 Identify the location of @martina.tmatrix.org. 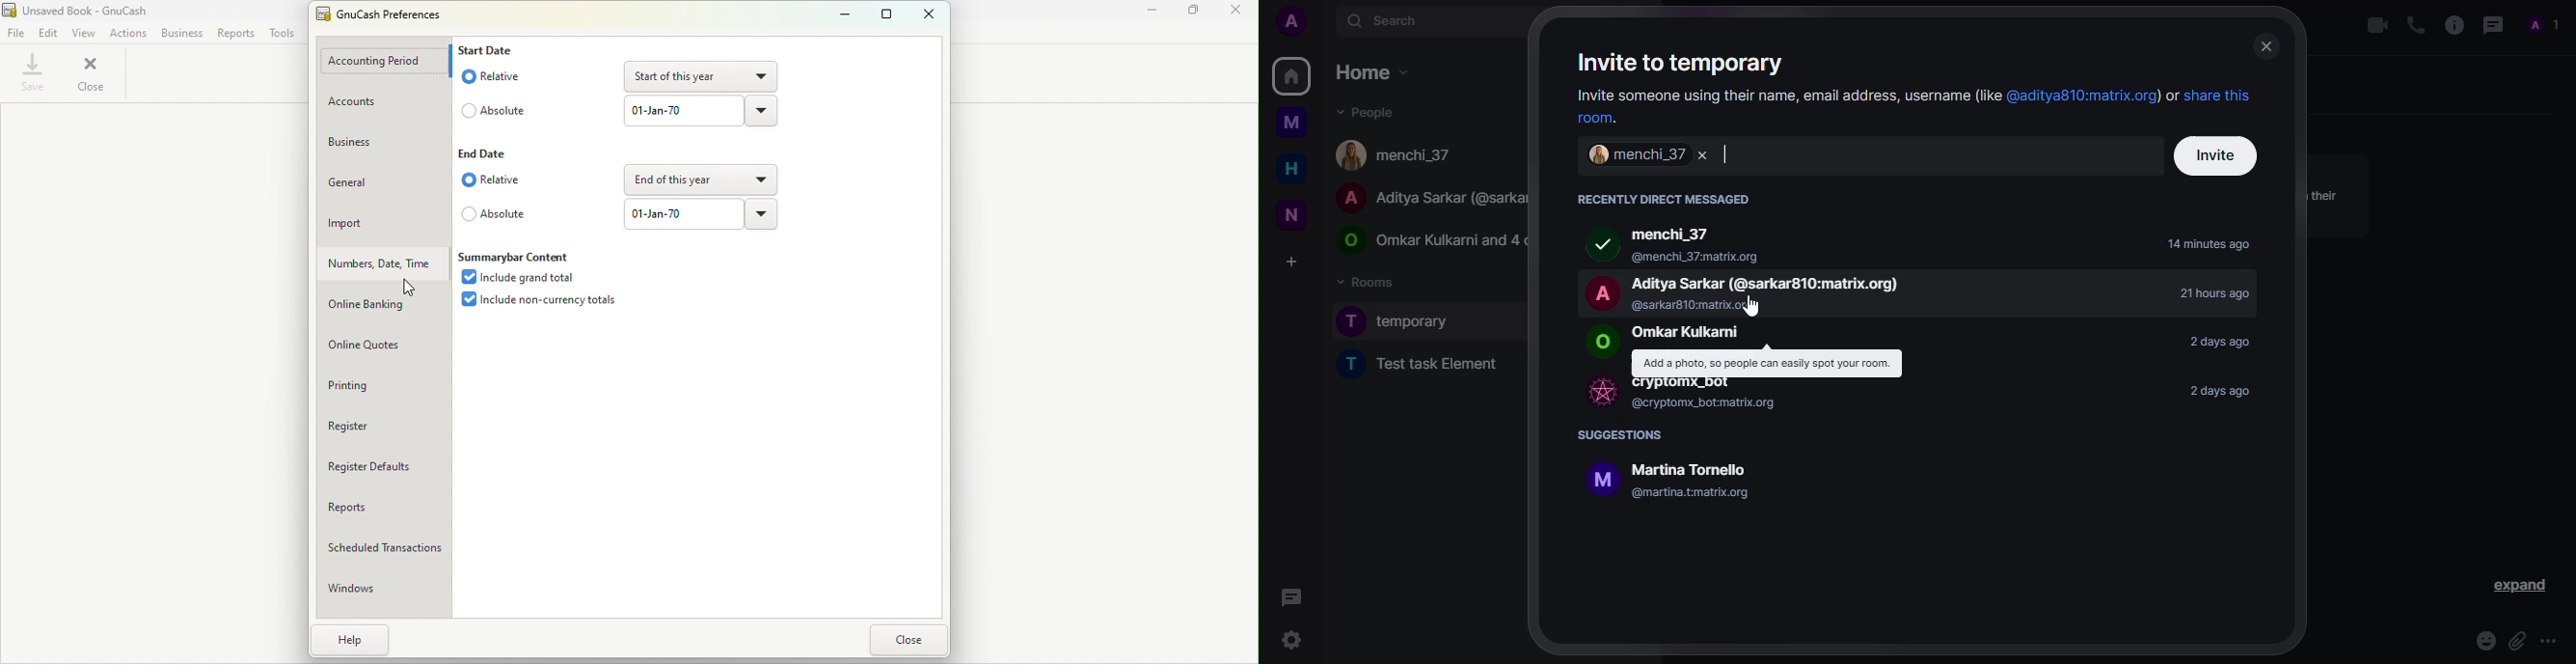
(1692, 492).